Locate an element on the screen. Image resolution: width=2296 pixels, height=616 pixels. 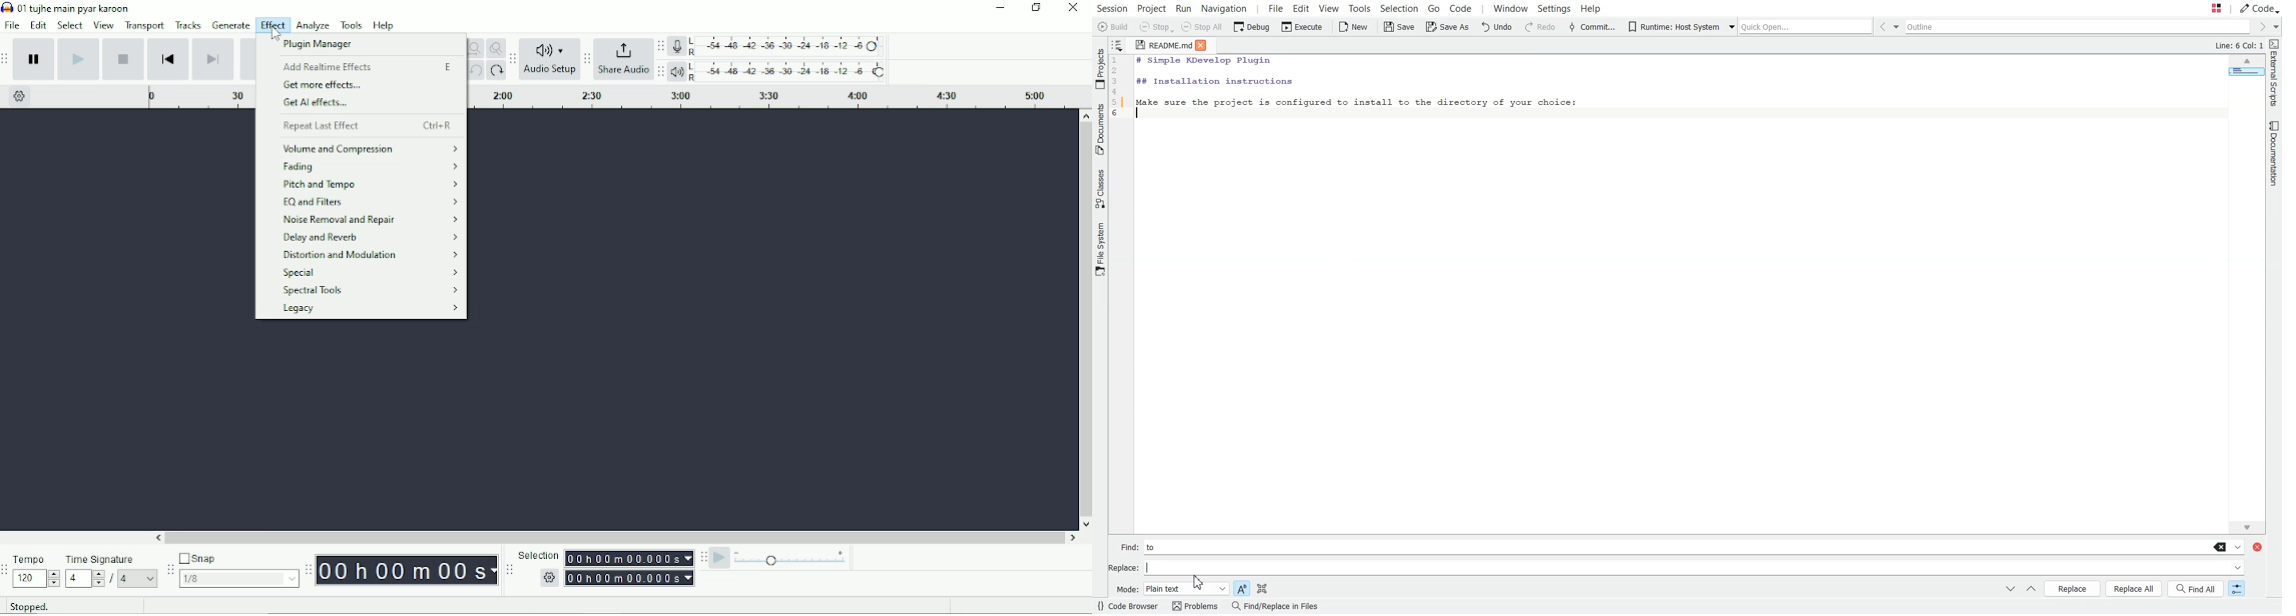
Audacity playback meter toolbar is located at coordinates (661, 71).